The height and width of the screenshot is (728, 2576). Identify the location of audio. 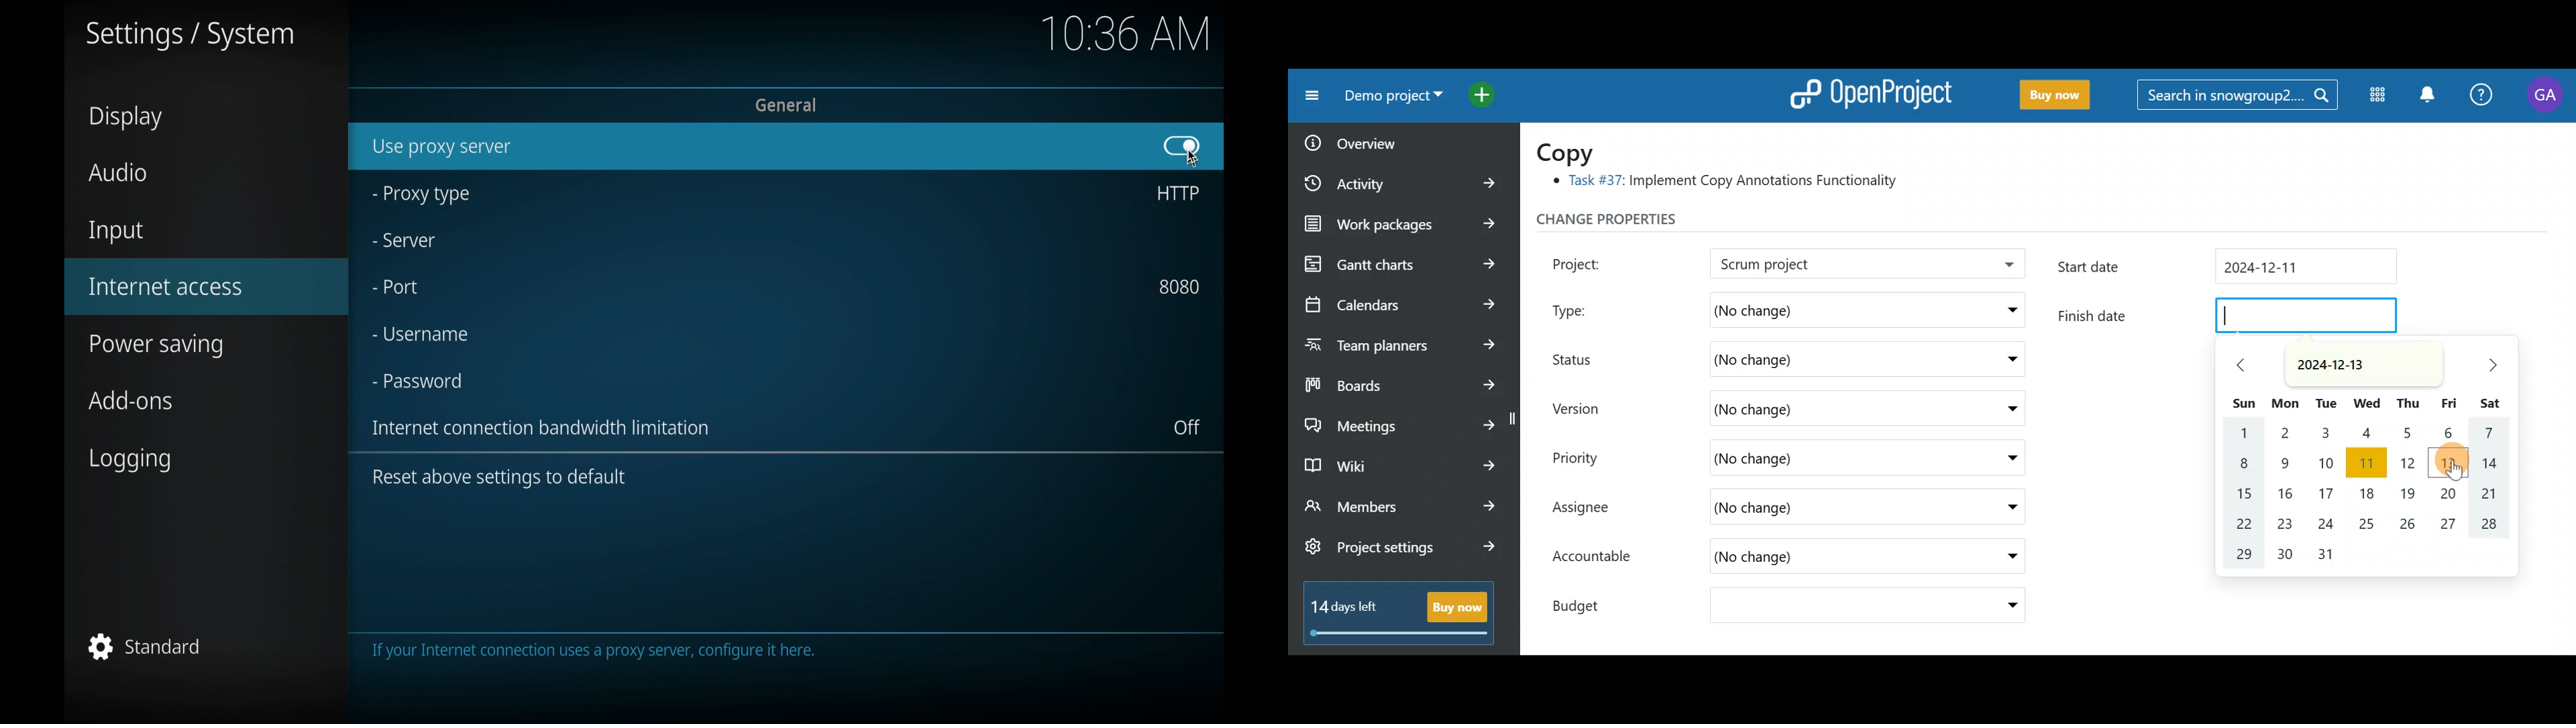
(118, 173).